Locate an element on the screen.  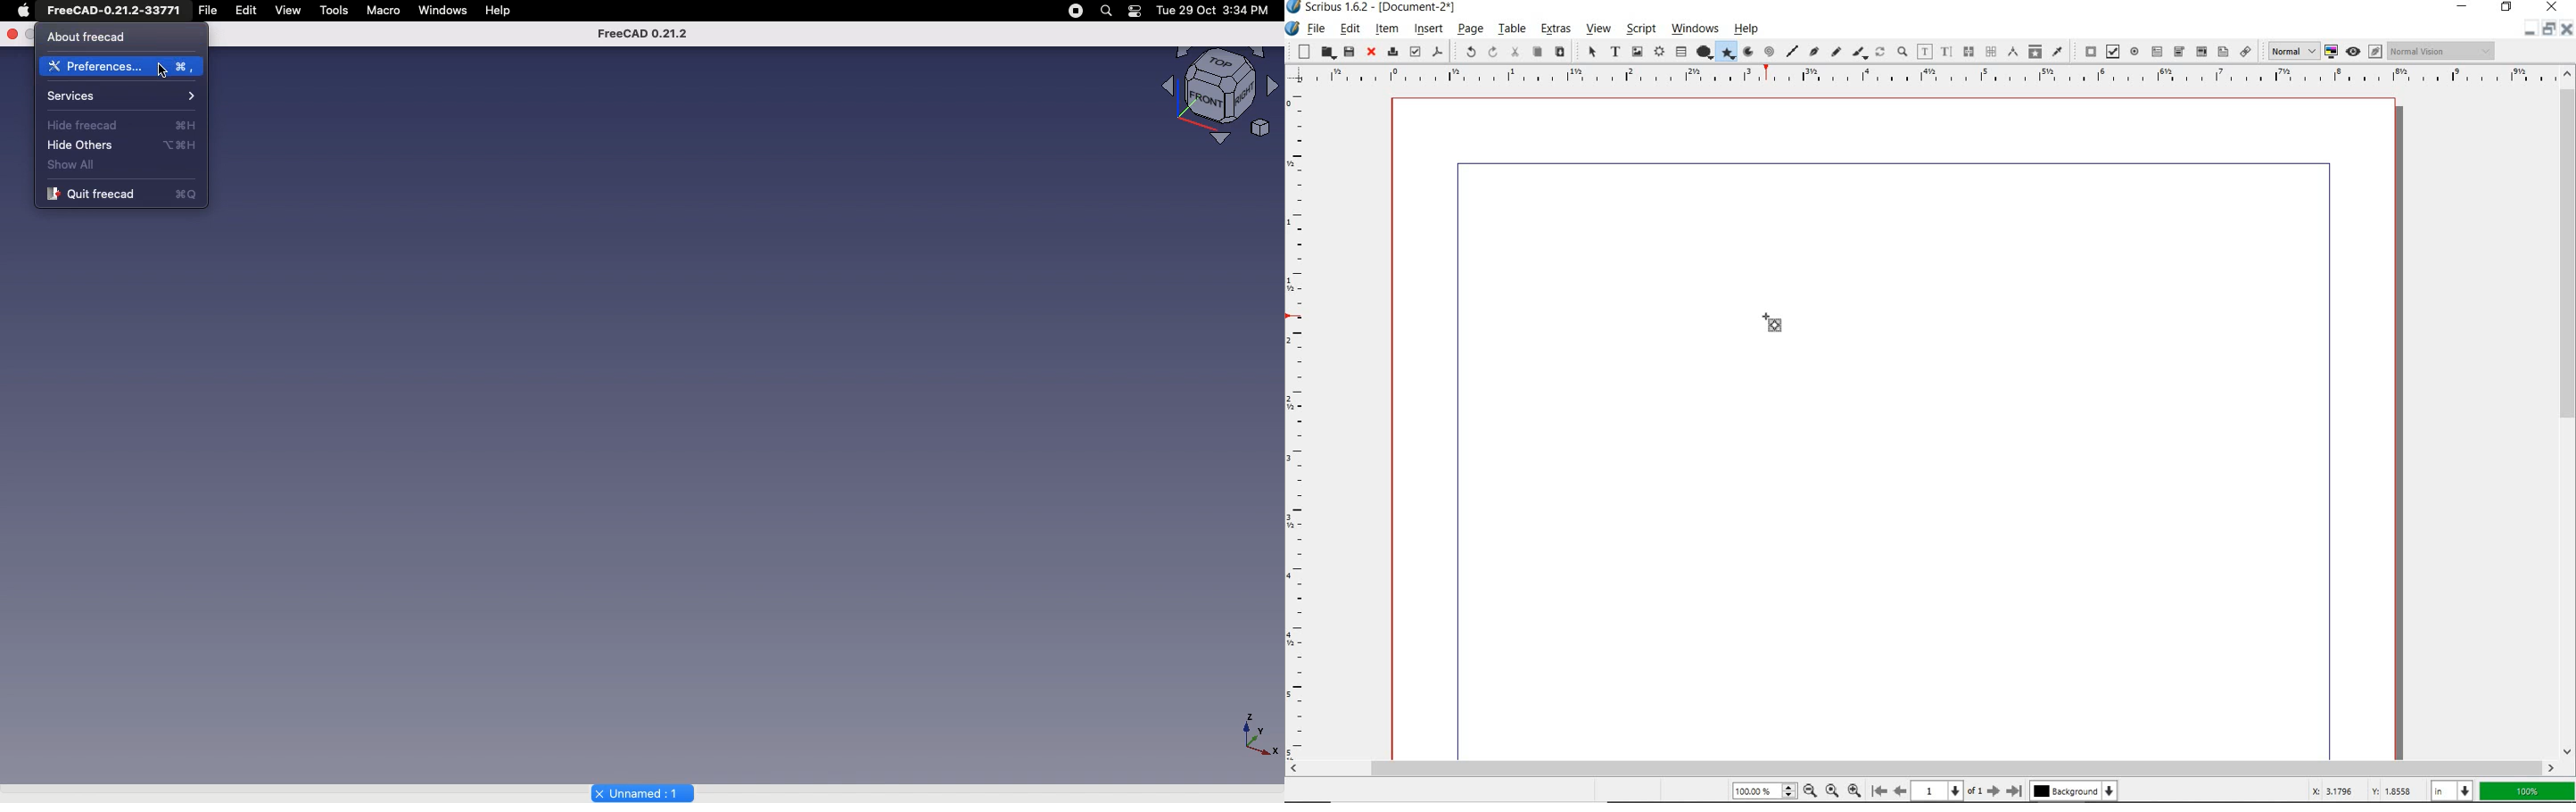
ruler is located at coordinates (1300, 422).